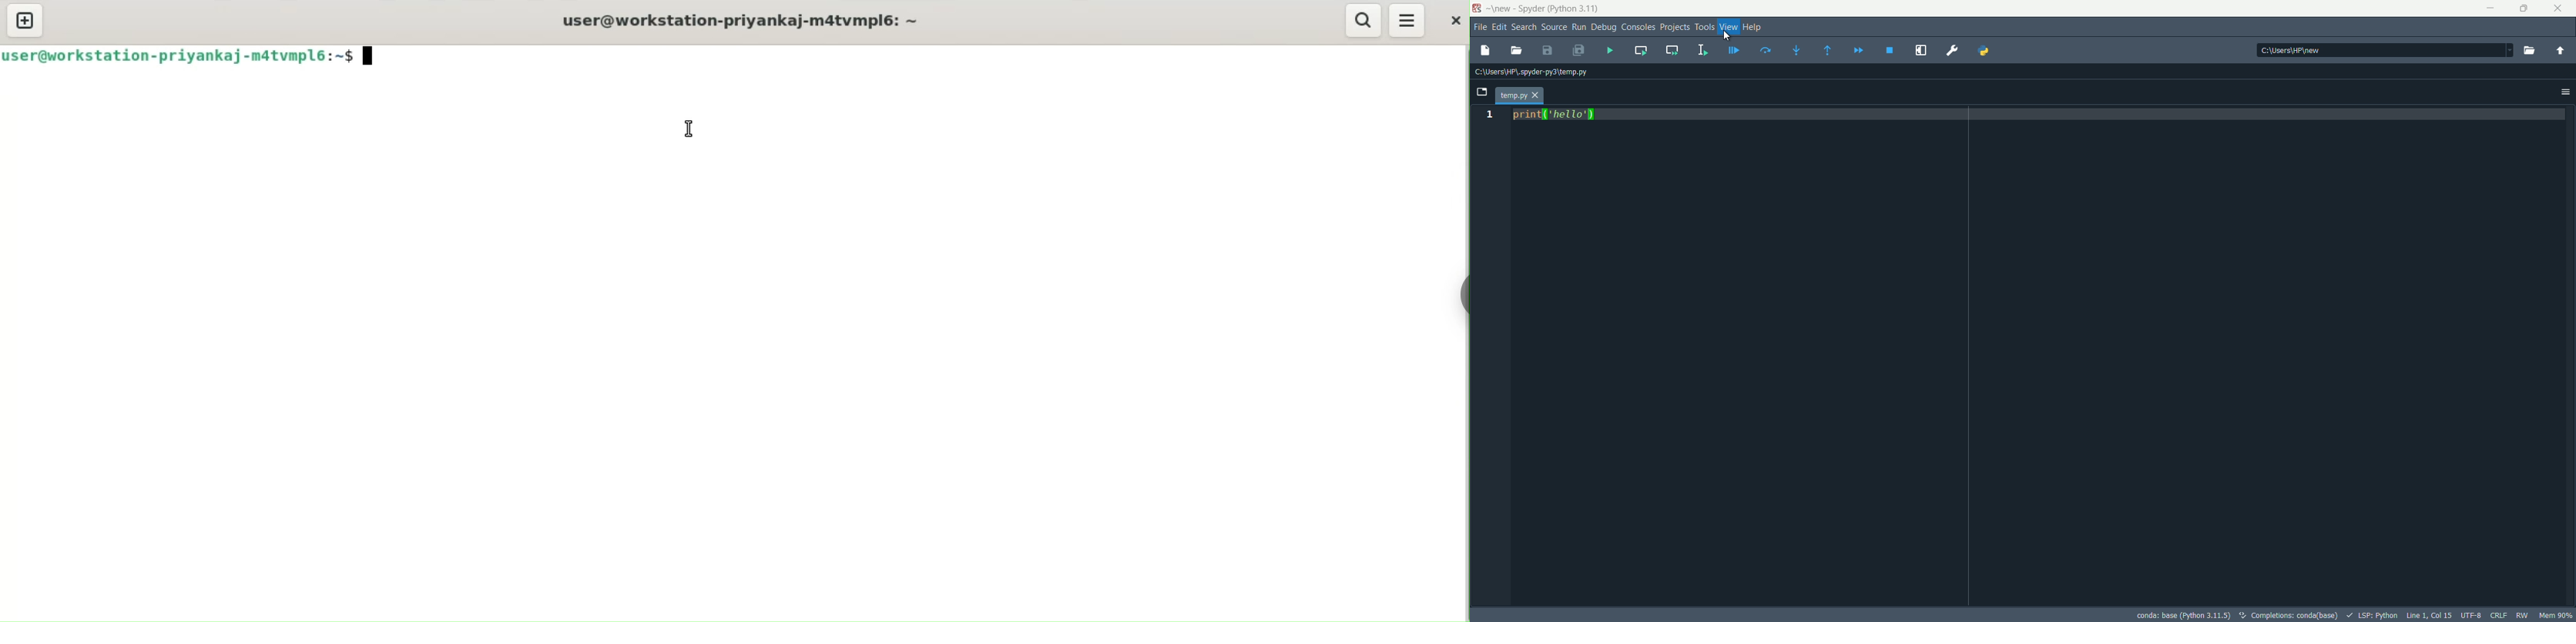 The image size is (2576, 644). Describe the element at coordinates (1638, 28) in the screenshot. I see `consoles menu` at that location.